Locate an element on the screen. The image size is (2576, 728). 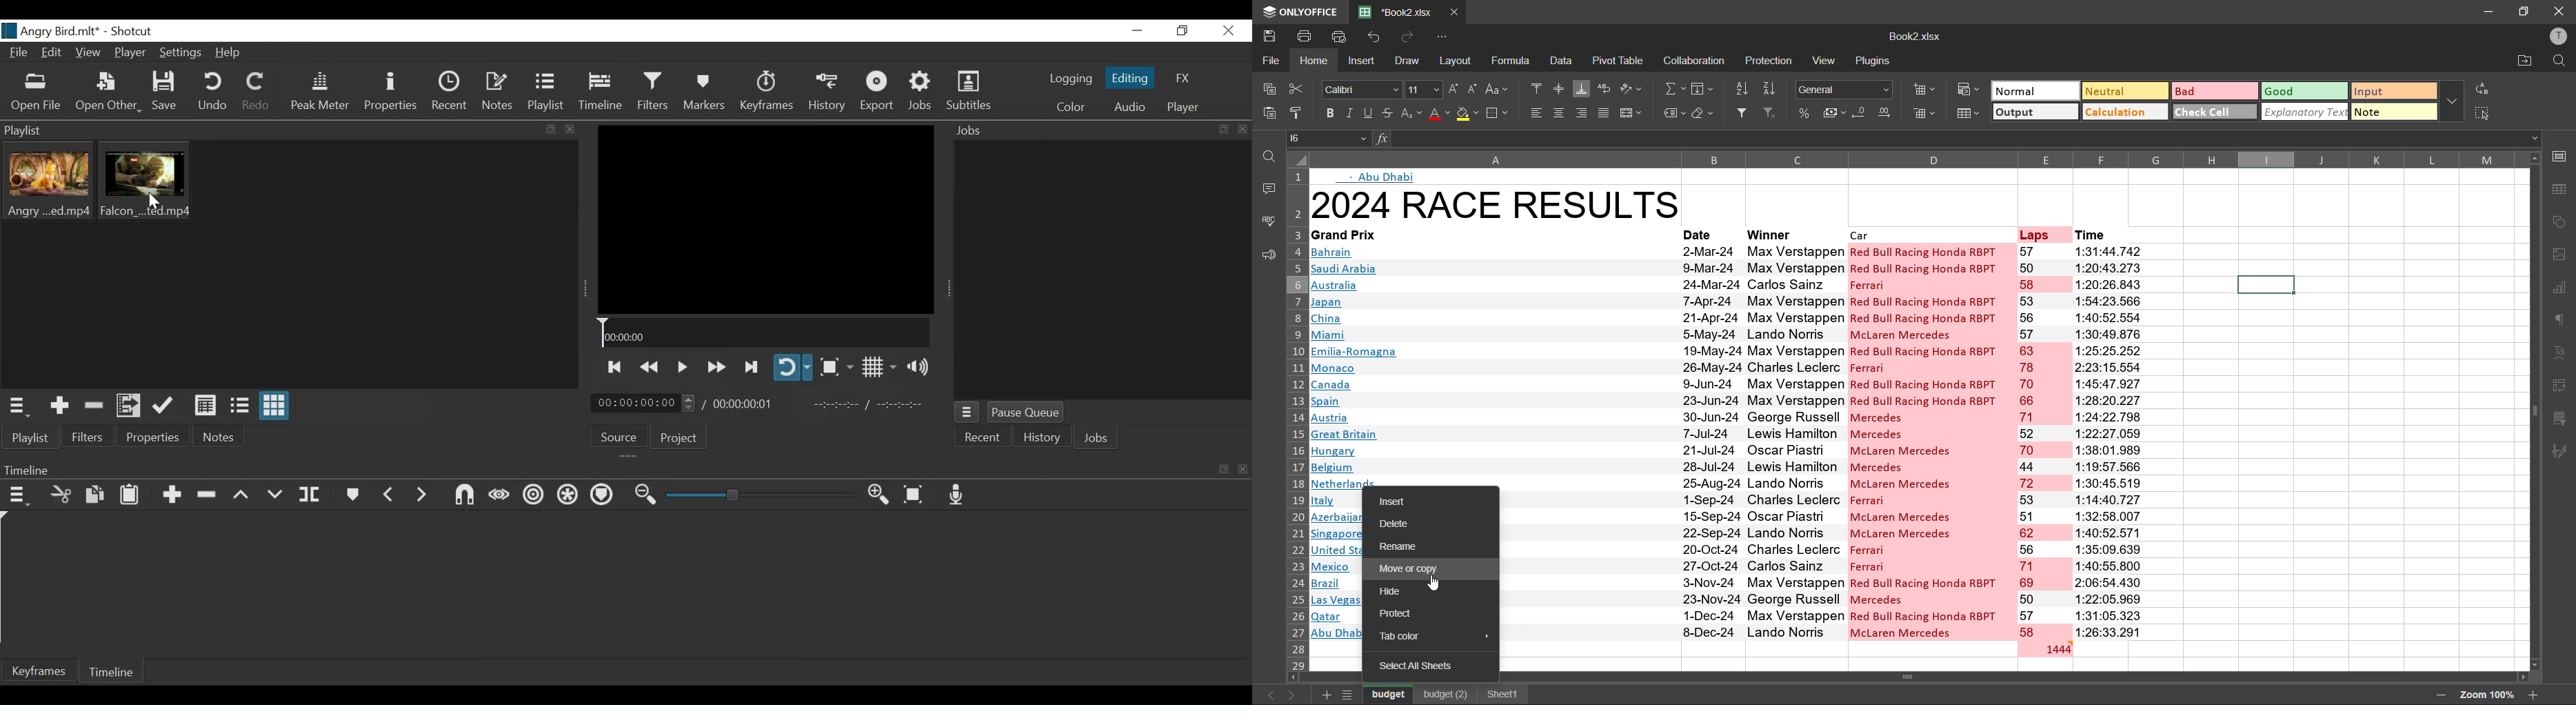
replace is located at coordinates (2480, 90).